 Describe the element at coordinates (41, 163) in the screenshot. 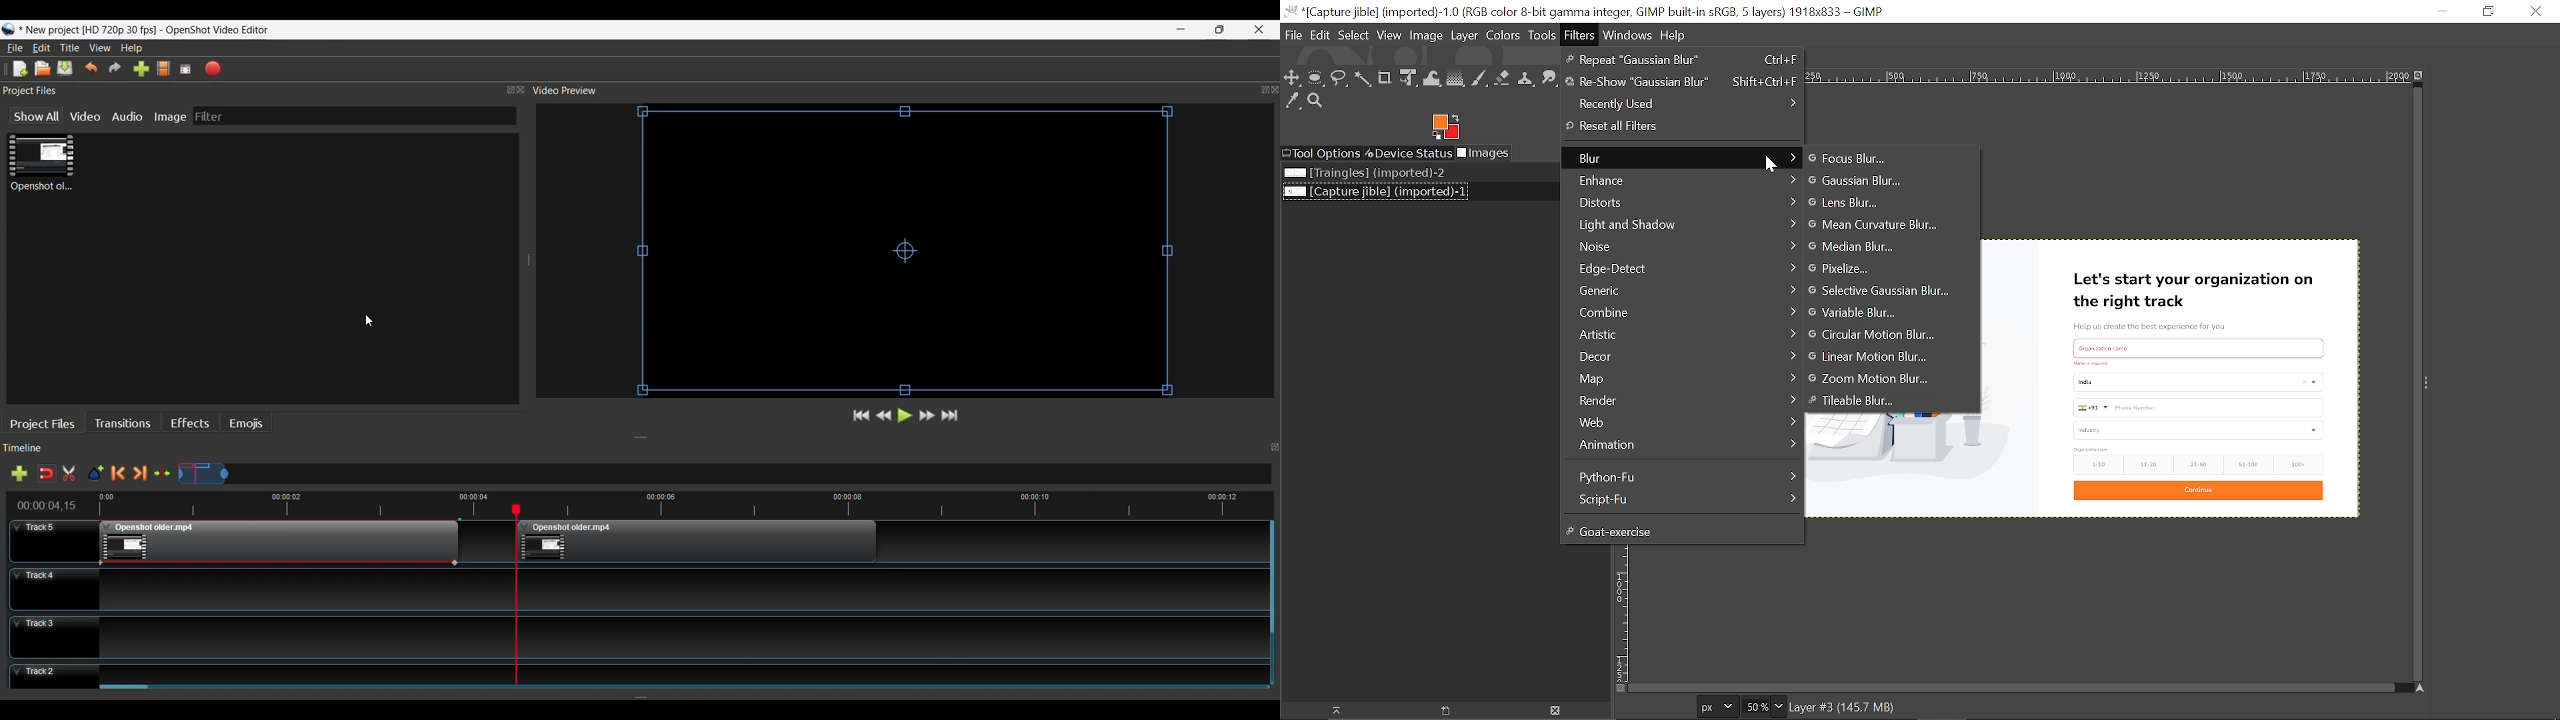

I see `Clip` at that location.